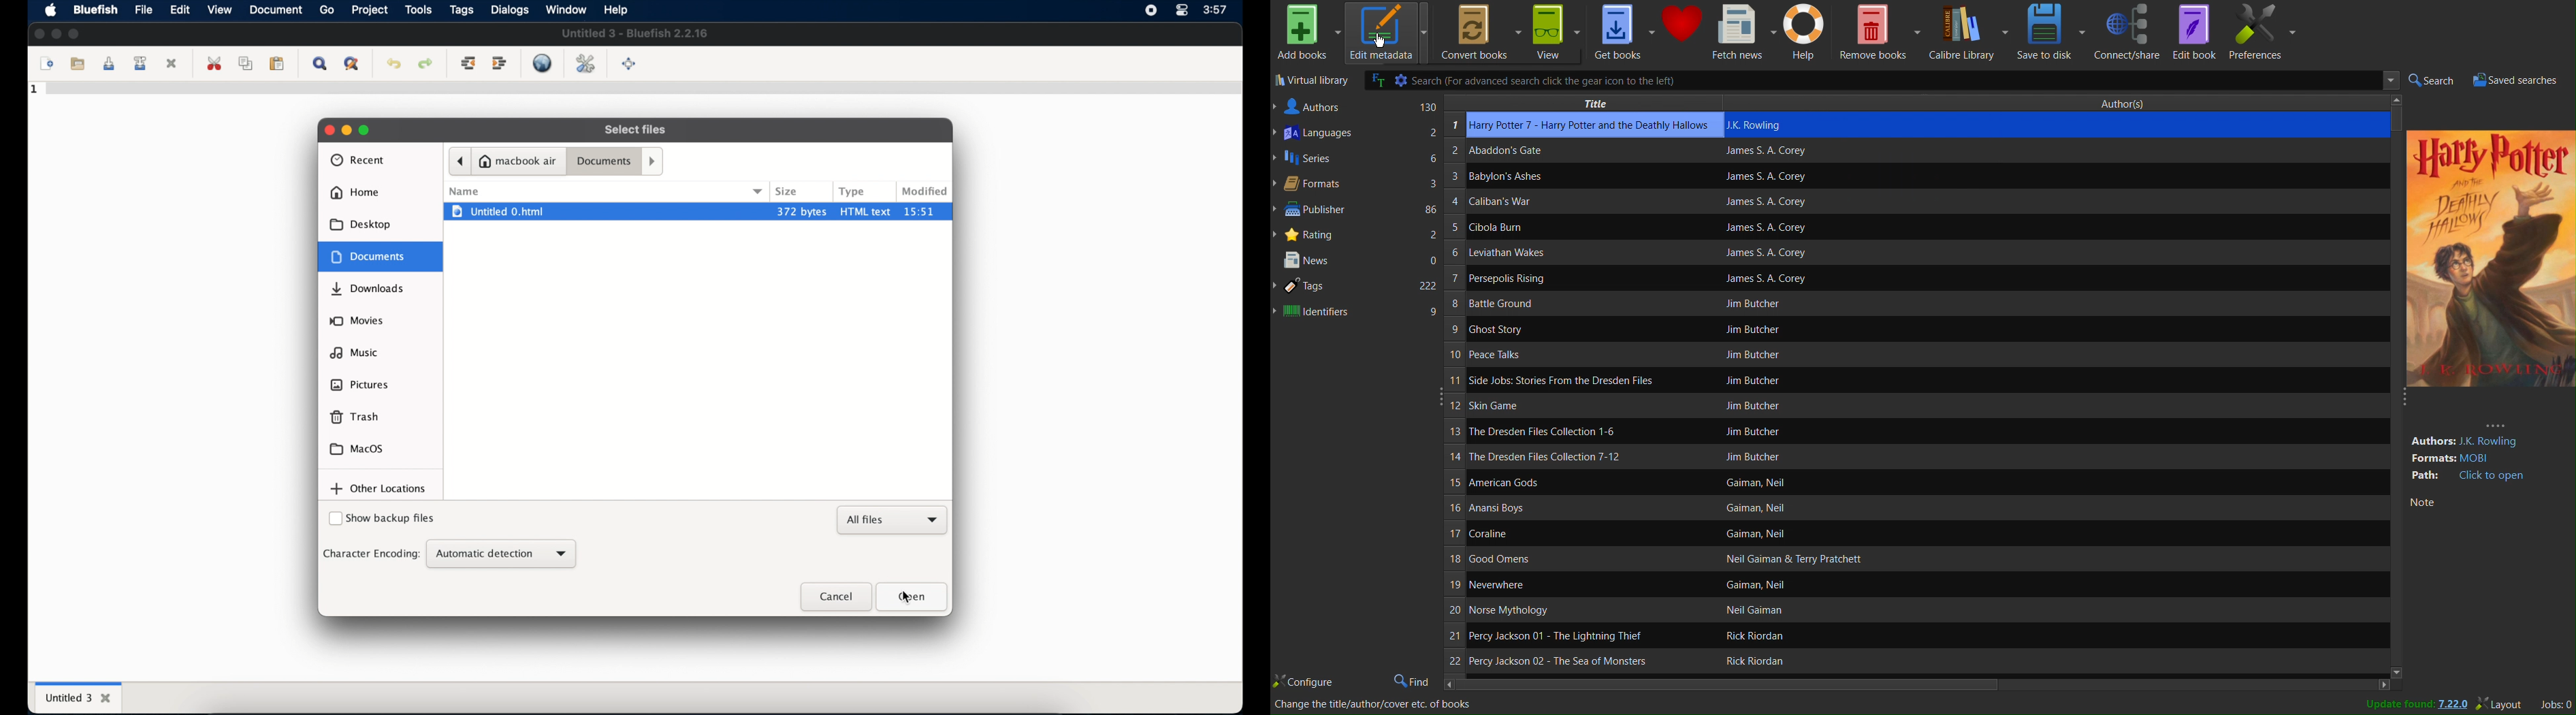 The width and height of the screenshot is (2576, 728). What do you see at coordinates (357, 449) in the screenshot?
I see `macOS` at bounding box center [357, 449].